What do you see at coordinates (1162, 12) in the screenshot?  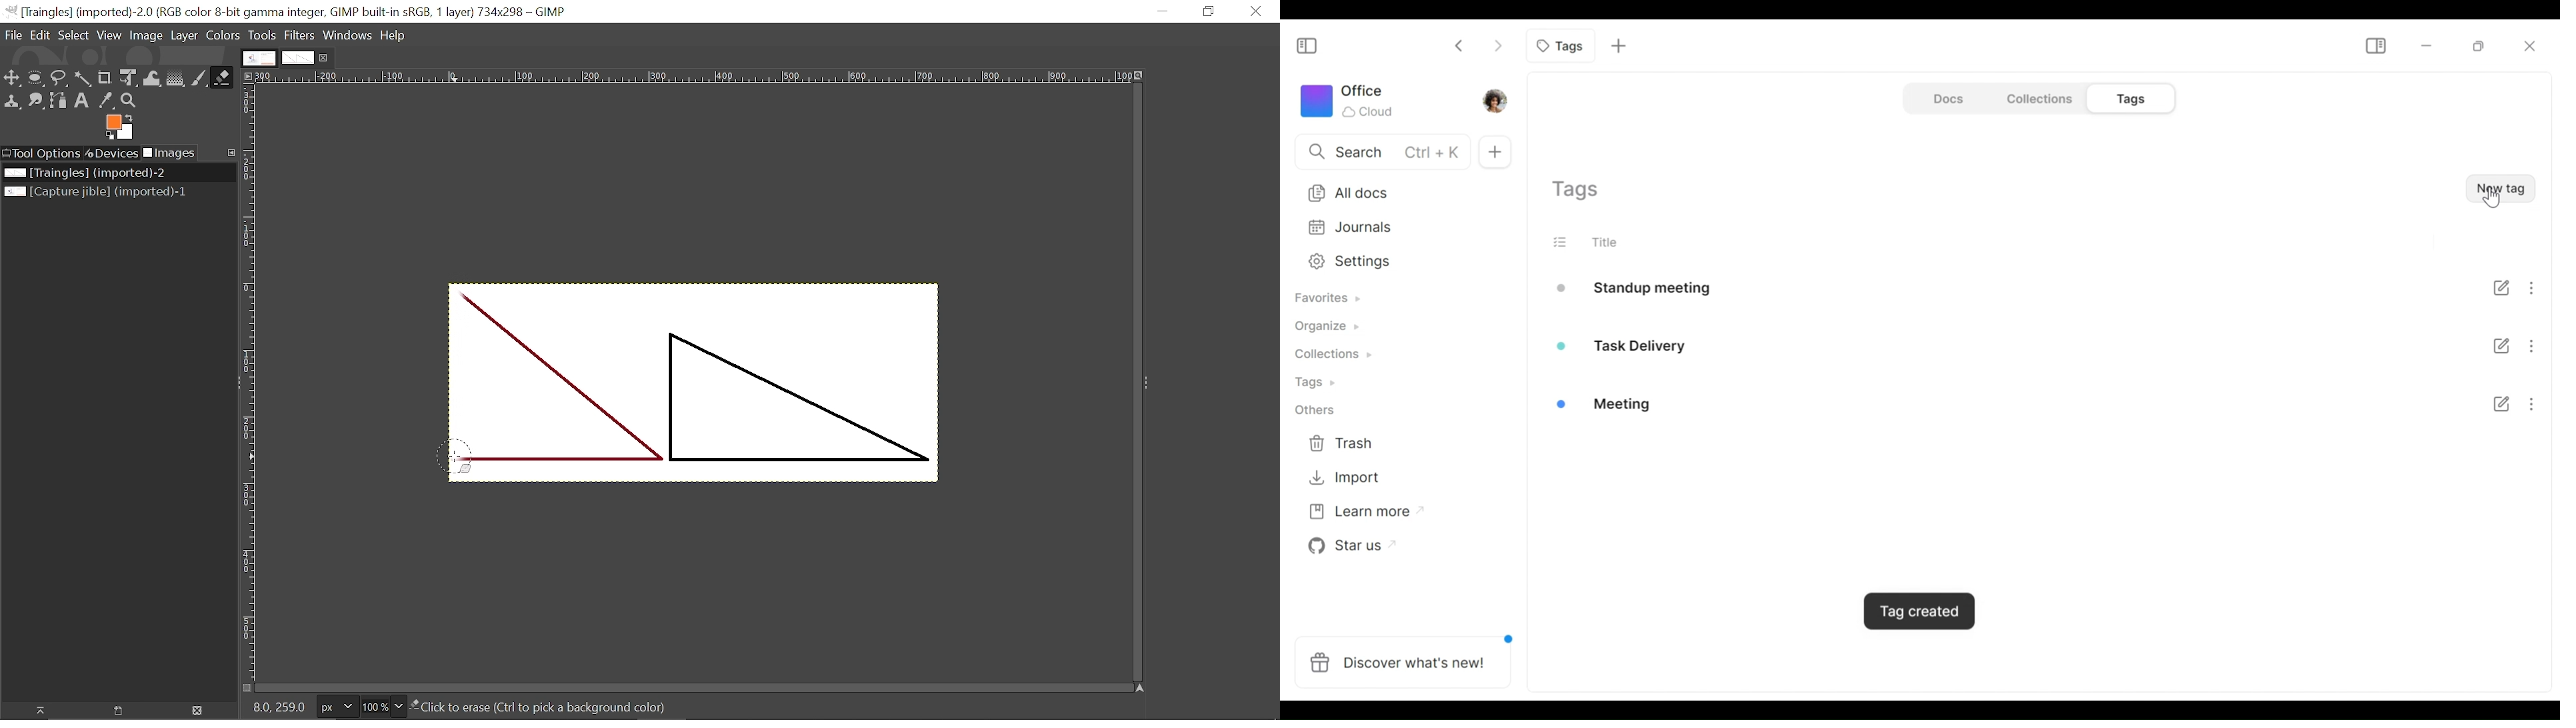 I see `Minimize` at bounding box center [1162, 12].